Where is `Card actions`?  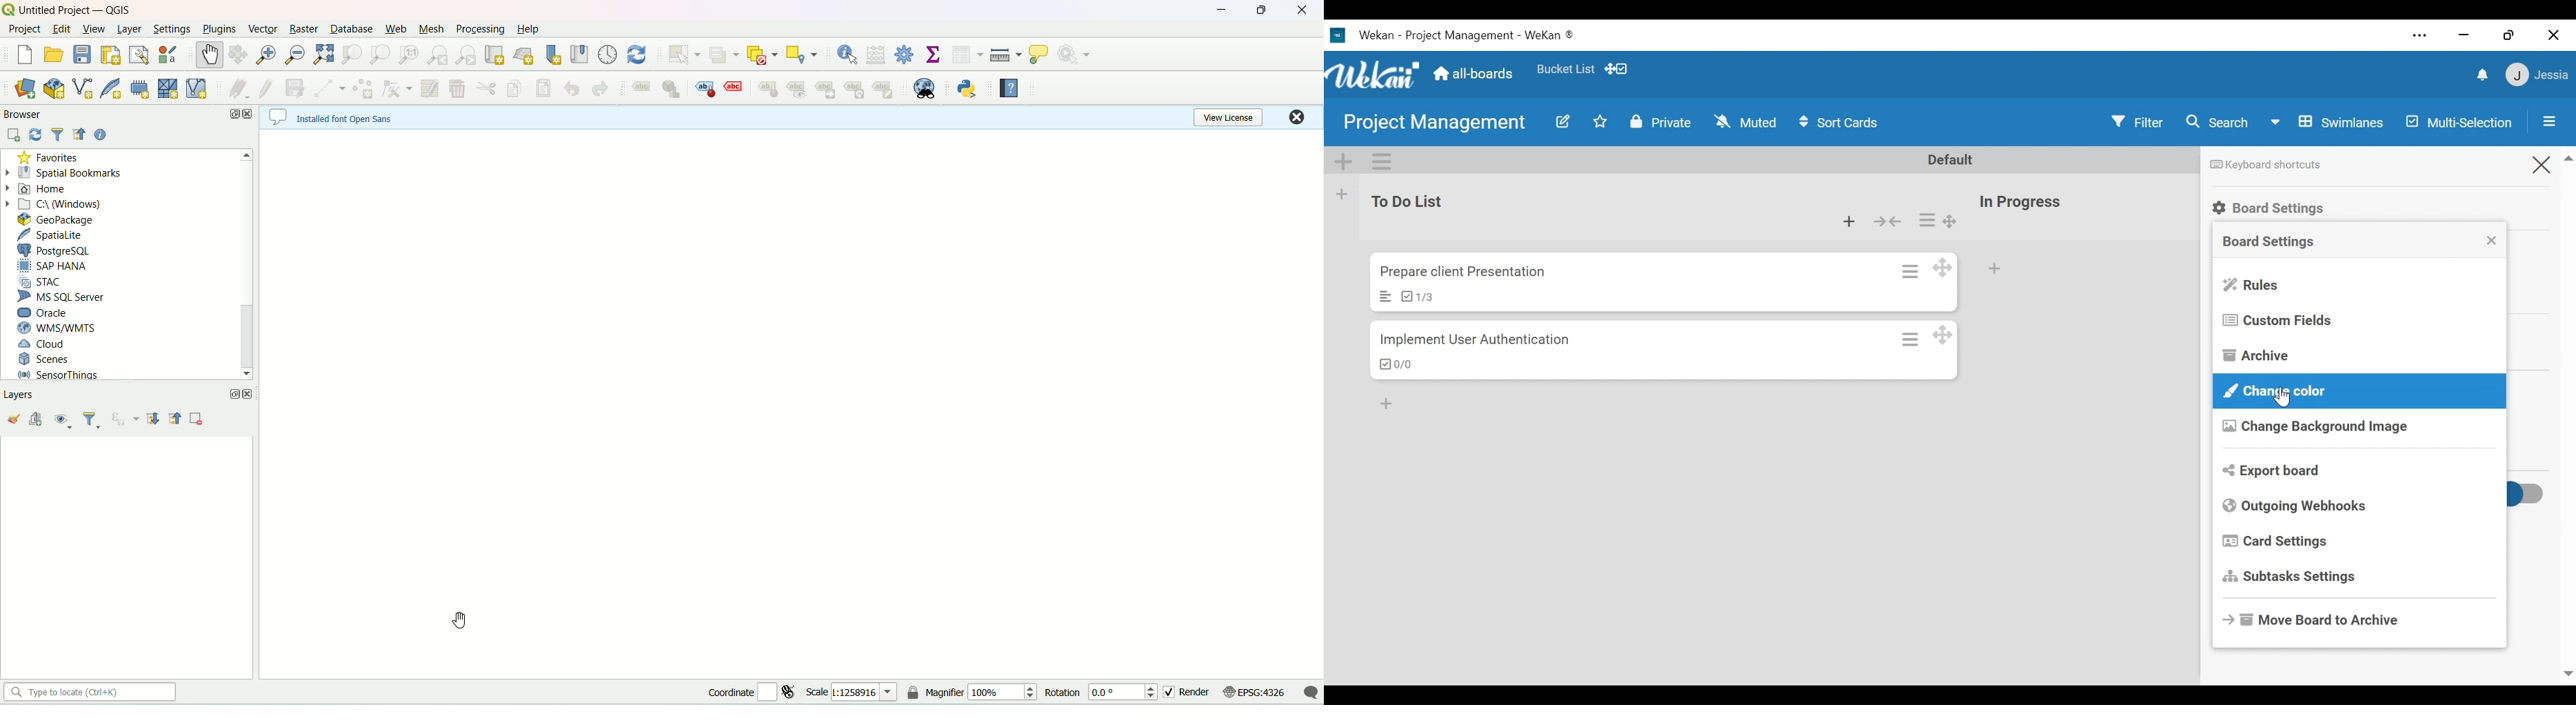 Card actions is located at coordinates (1927, 220).